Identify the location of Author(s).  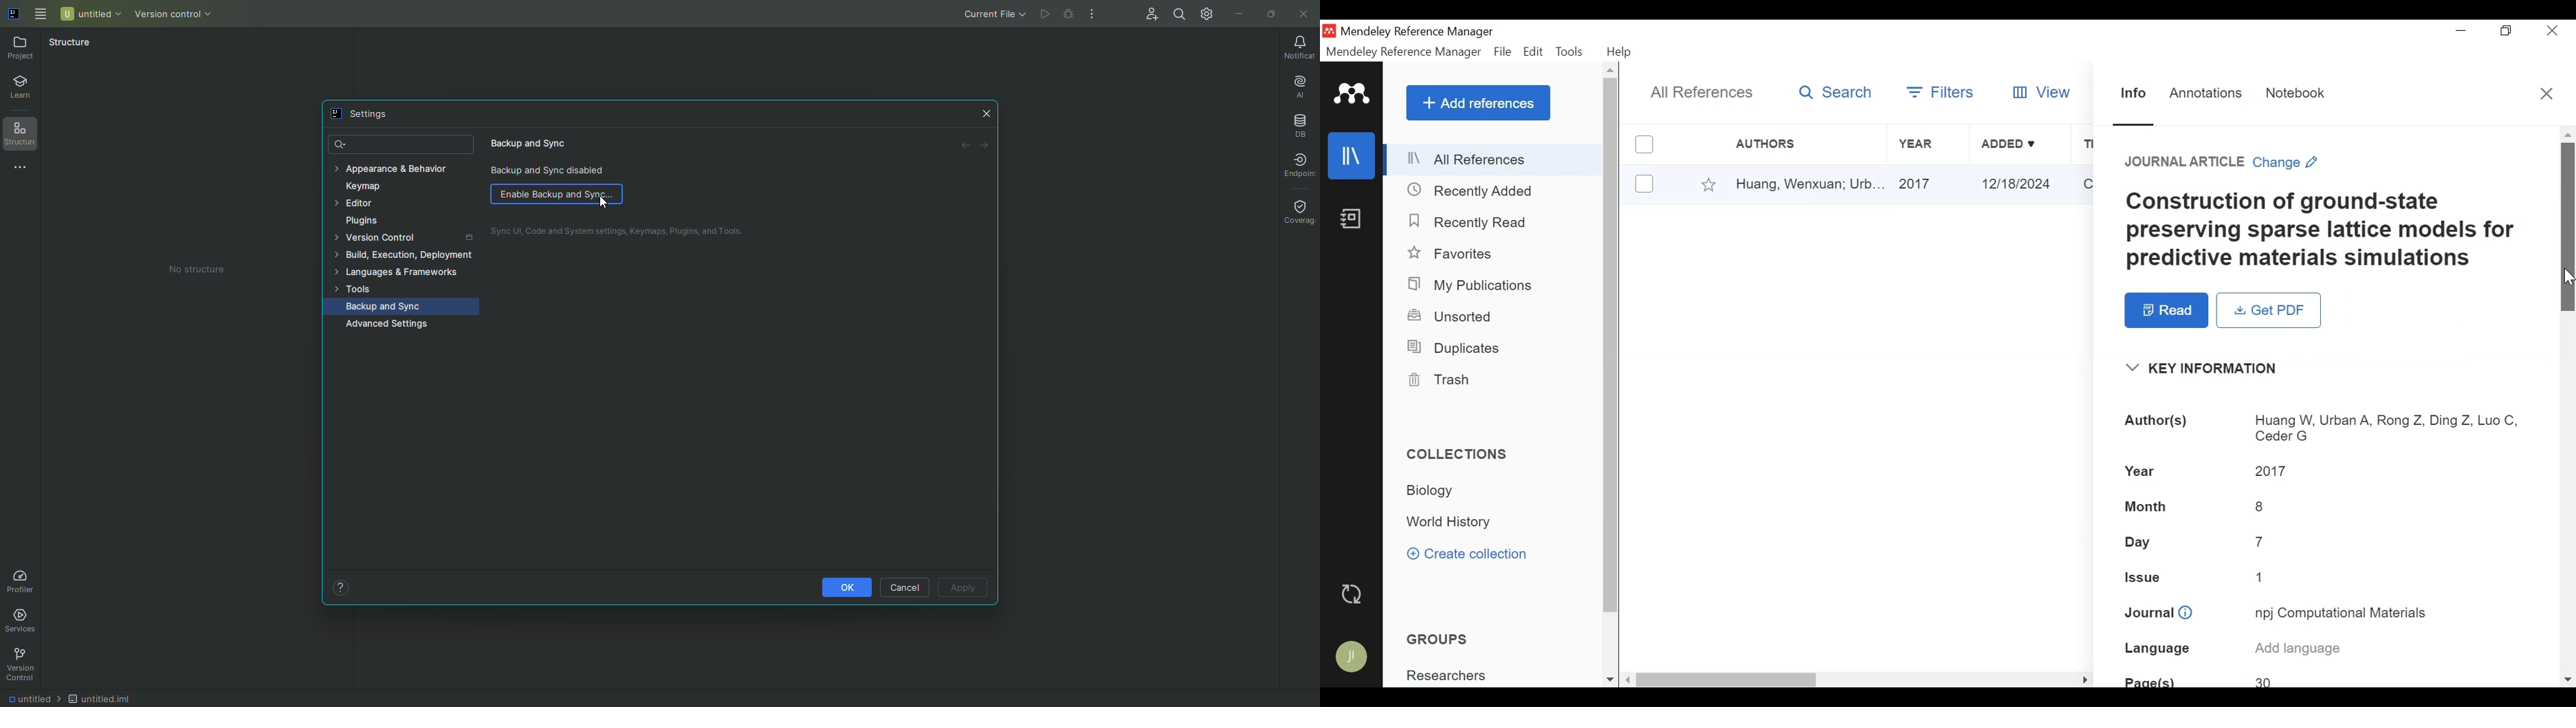
(2162, 421).